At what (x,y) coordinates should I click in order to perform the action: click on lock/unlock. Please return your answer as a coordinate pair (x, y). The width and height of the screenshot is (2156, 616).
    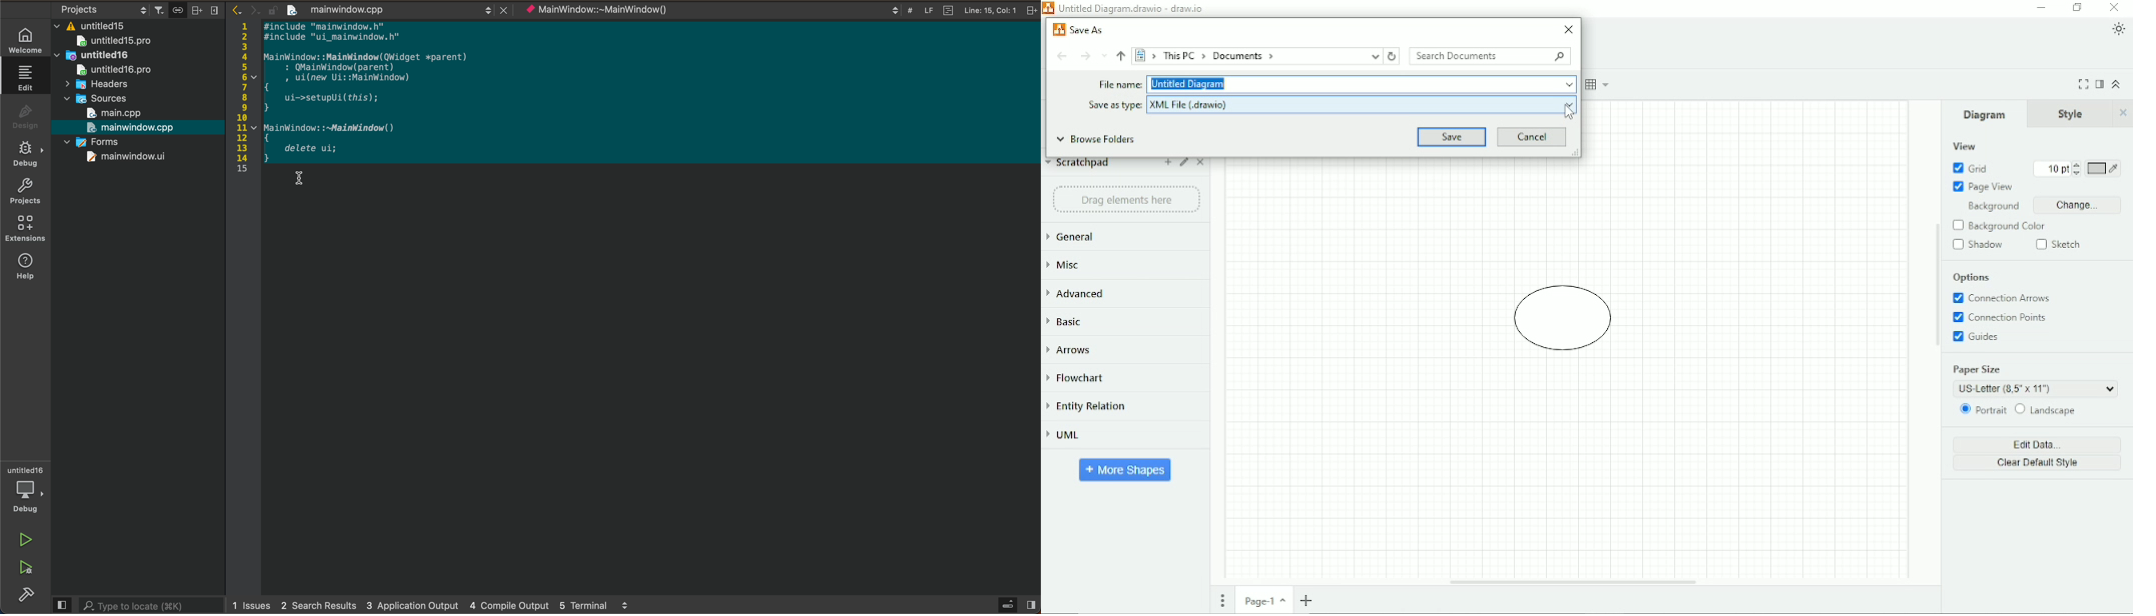
    Looking at the image, I should click on (273, 10).